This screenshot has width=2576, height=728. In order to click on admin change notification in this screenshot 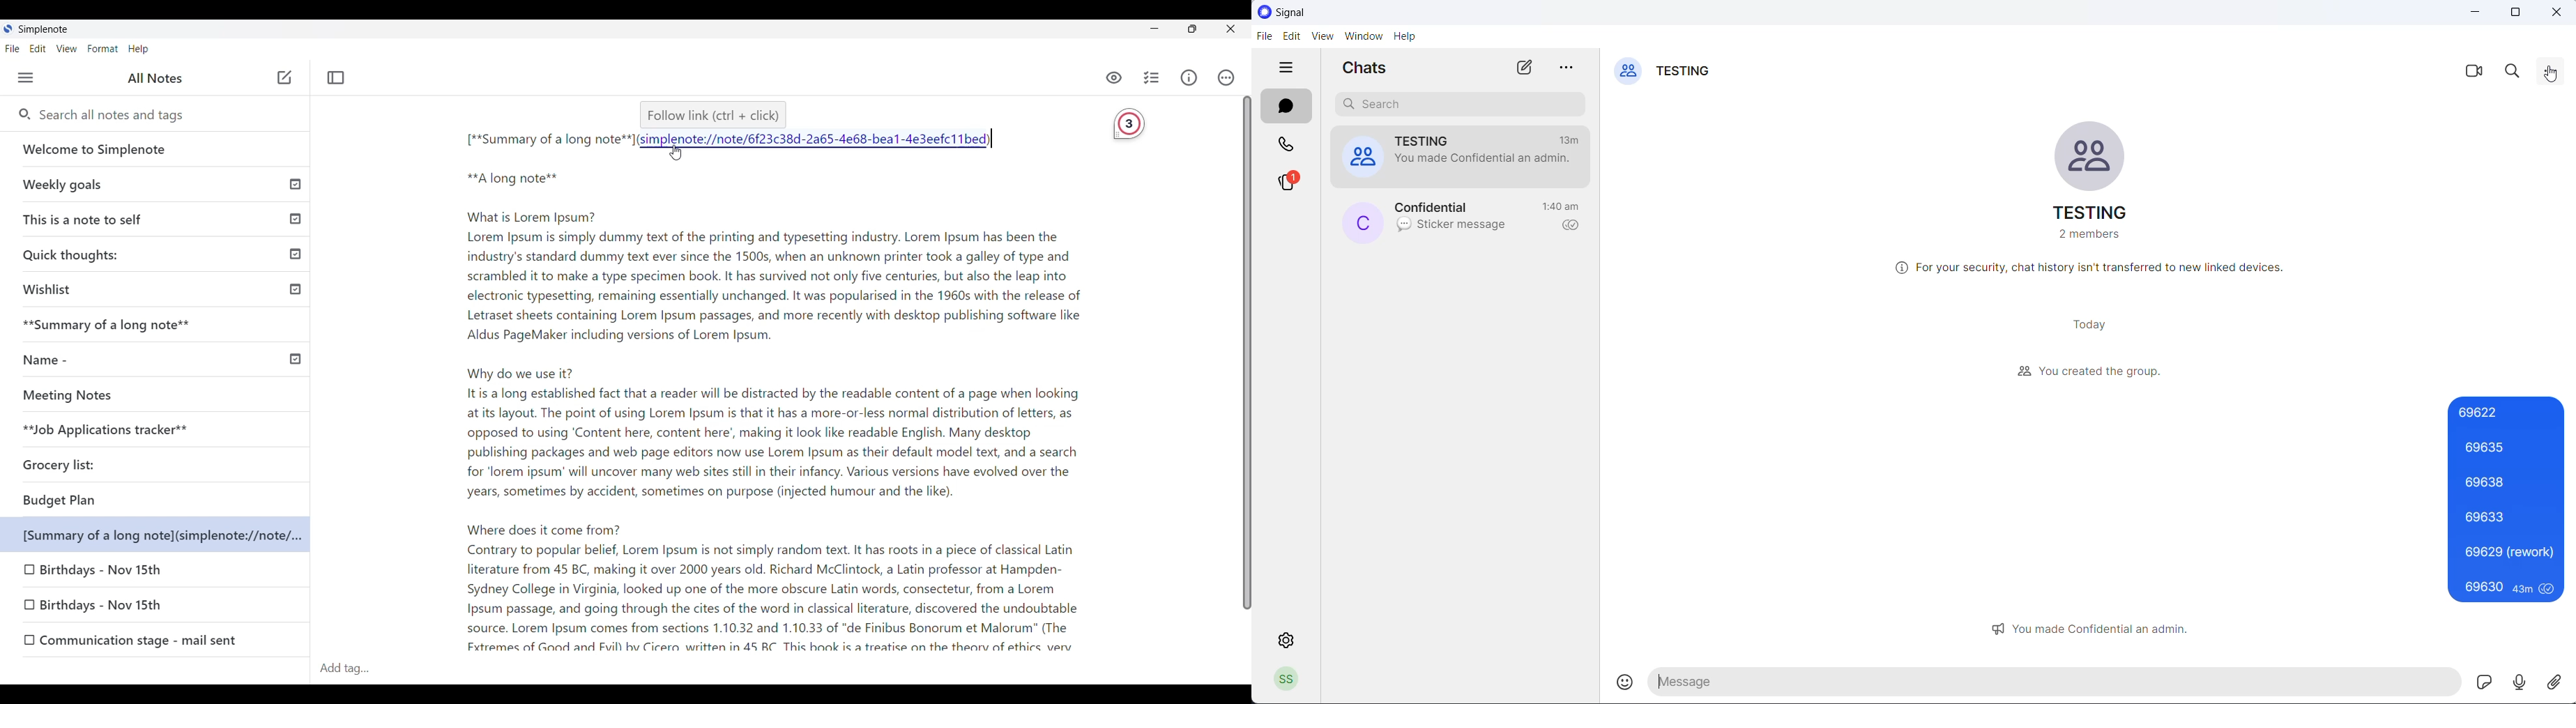, I will do `click(1484, 163)`.